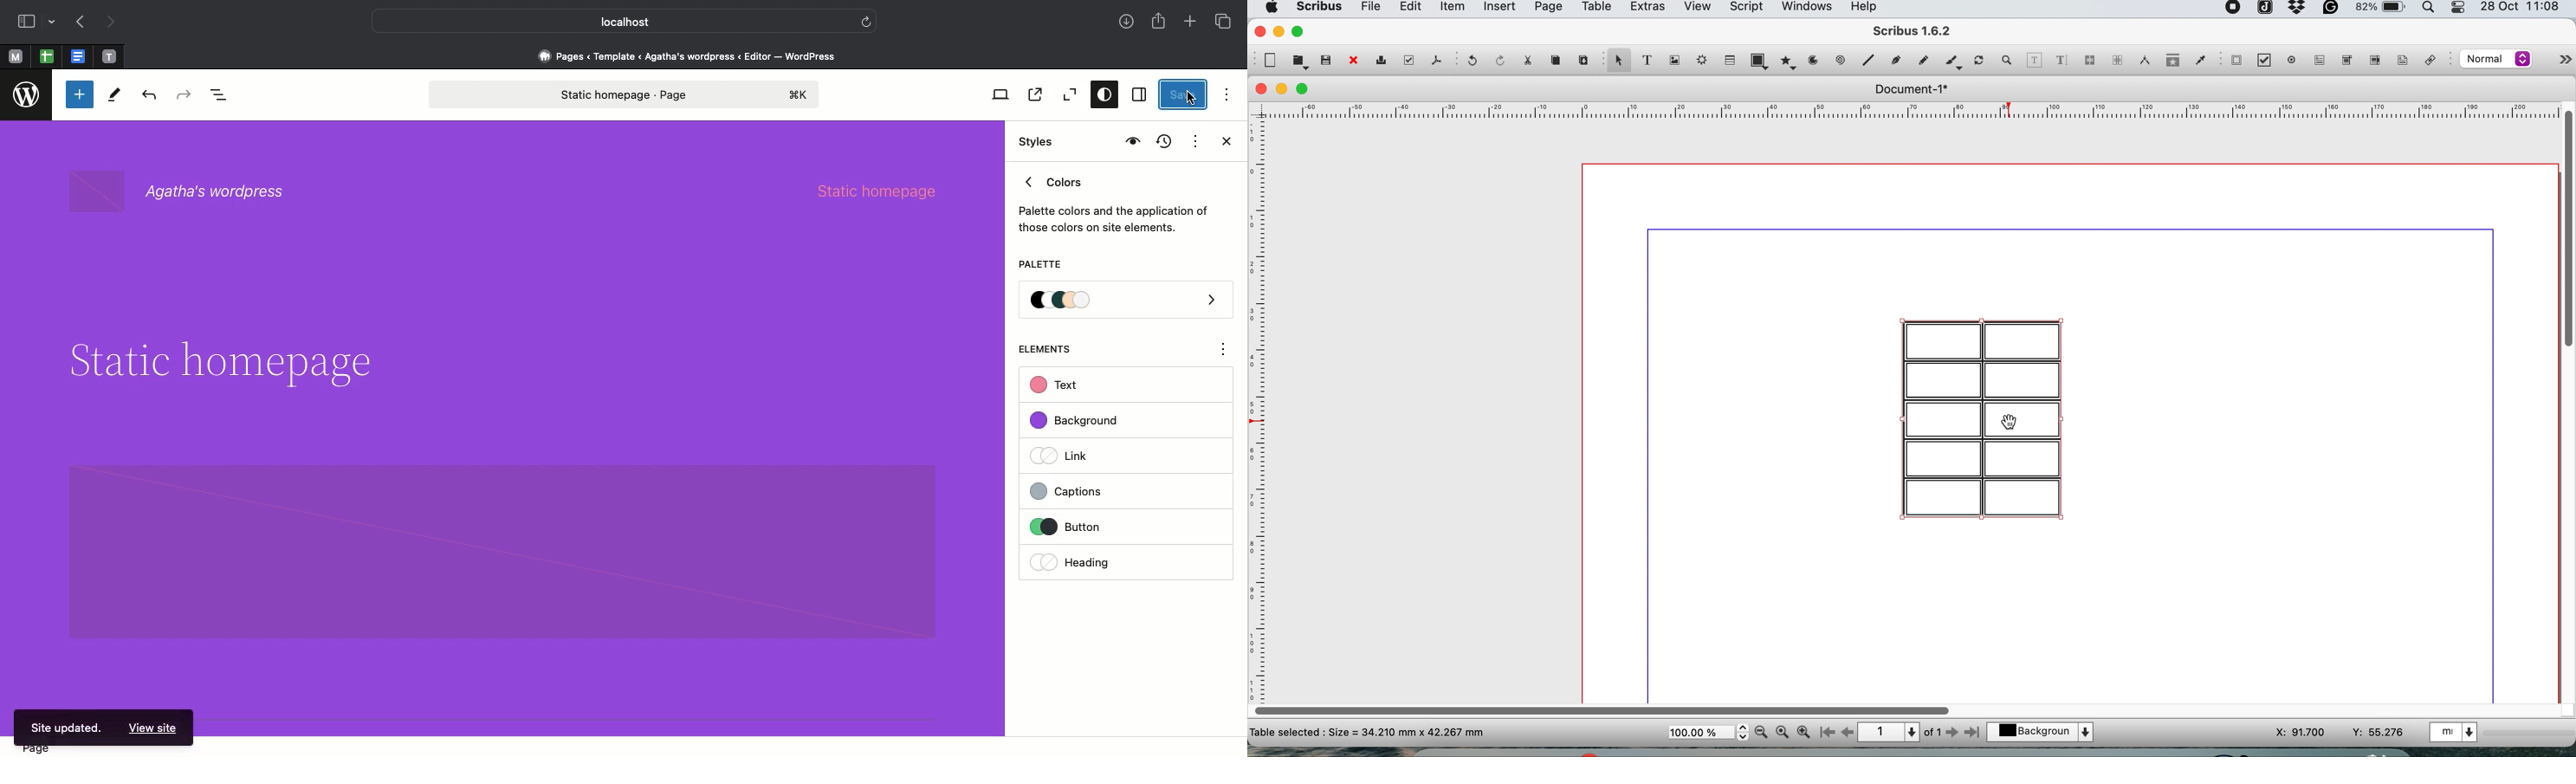 The width and height of the screenshot is (2576, 784). Describe the element at coordinates (1847, 733) in the screenshot. I see `go to previous page` at that location.